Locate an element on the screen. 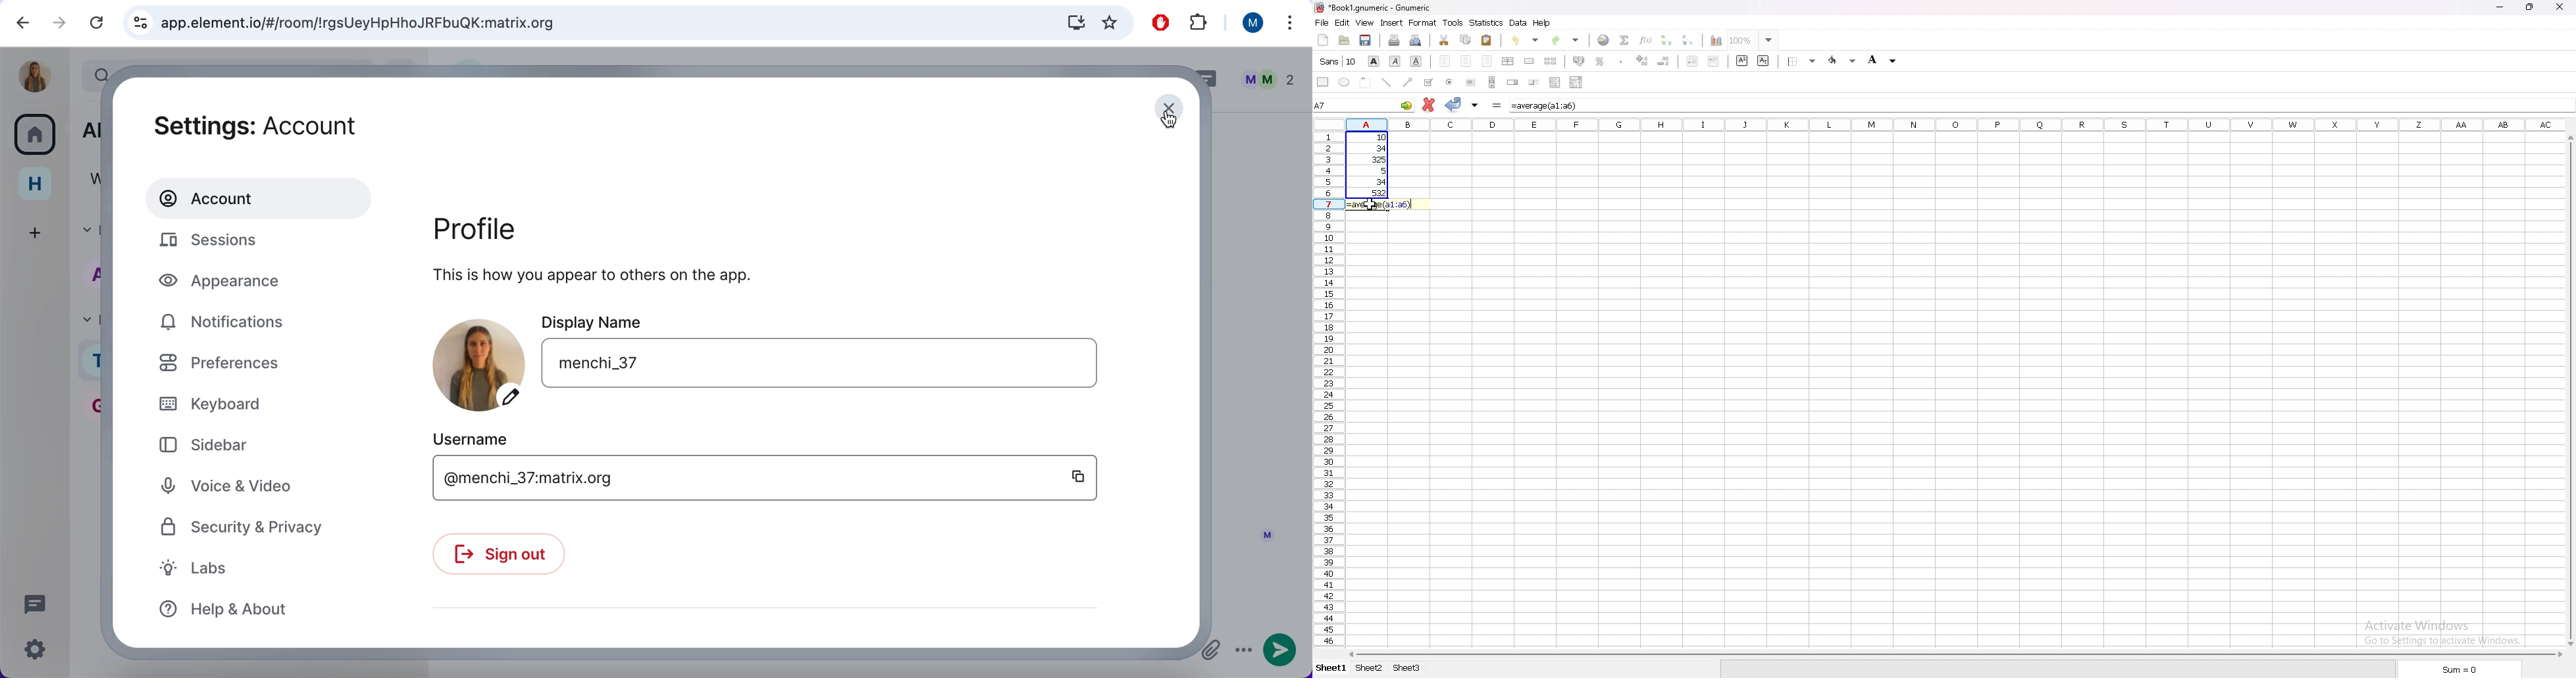 This screenshot has width=2576, height=700. ellipse is located at coordinates (1344, 81).